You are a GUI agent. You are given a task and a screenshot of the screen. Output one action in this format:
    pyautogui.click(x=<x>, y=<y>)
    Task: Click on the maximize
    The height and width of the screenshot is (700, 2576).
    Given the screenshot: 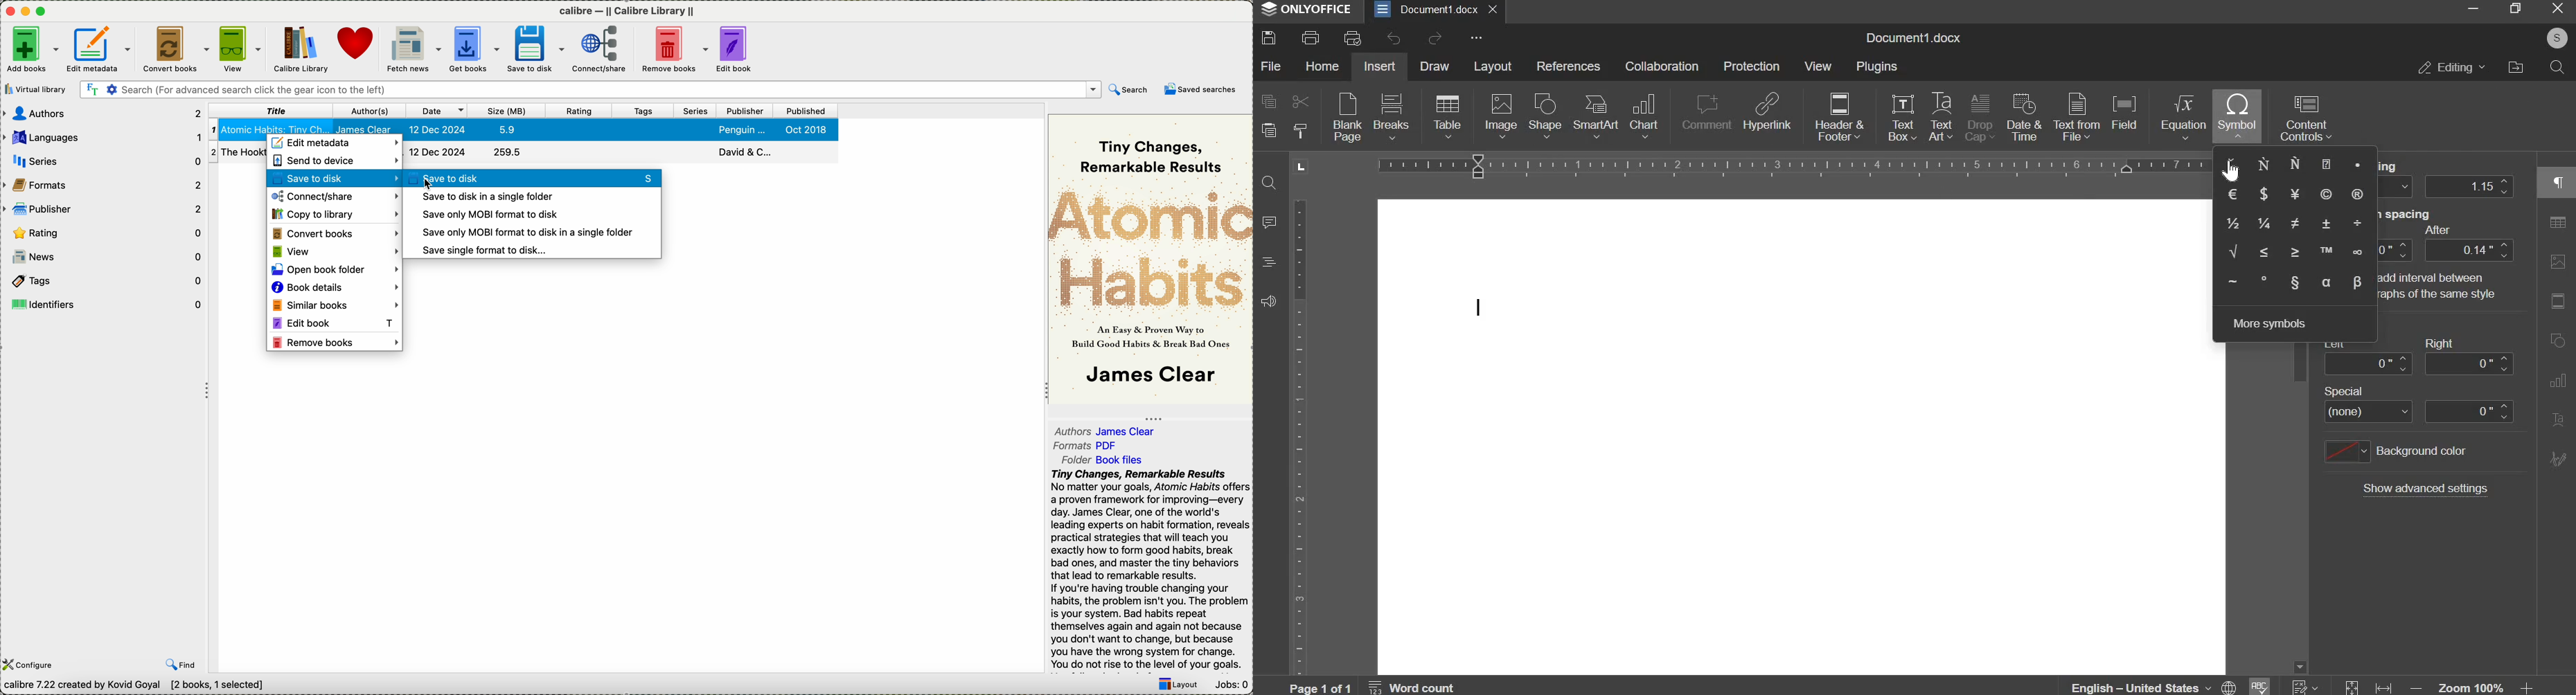 What is the action you would take?
    pyautogui.click(x=43, y=11)
    